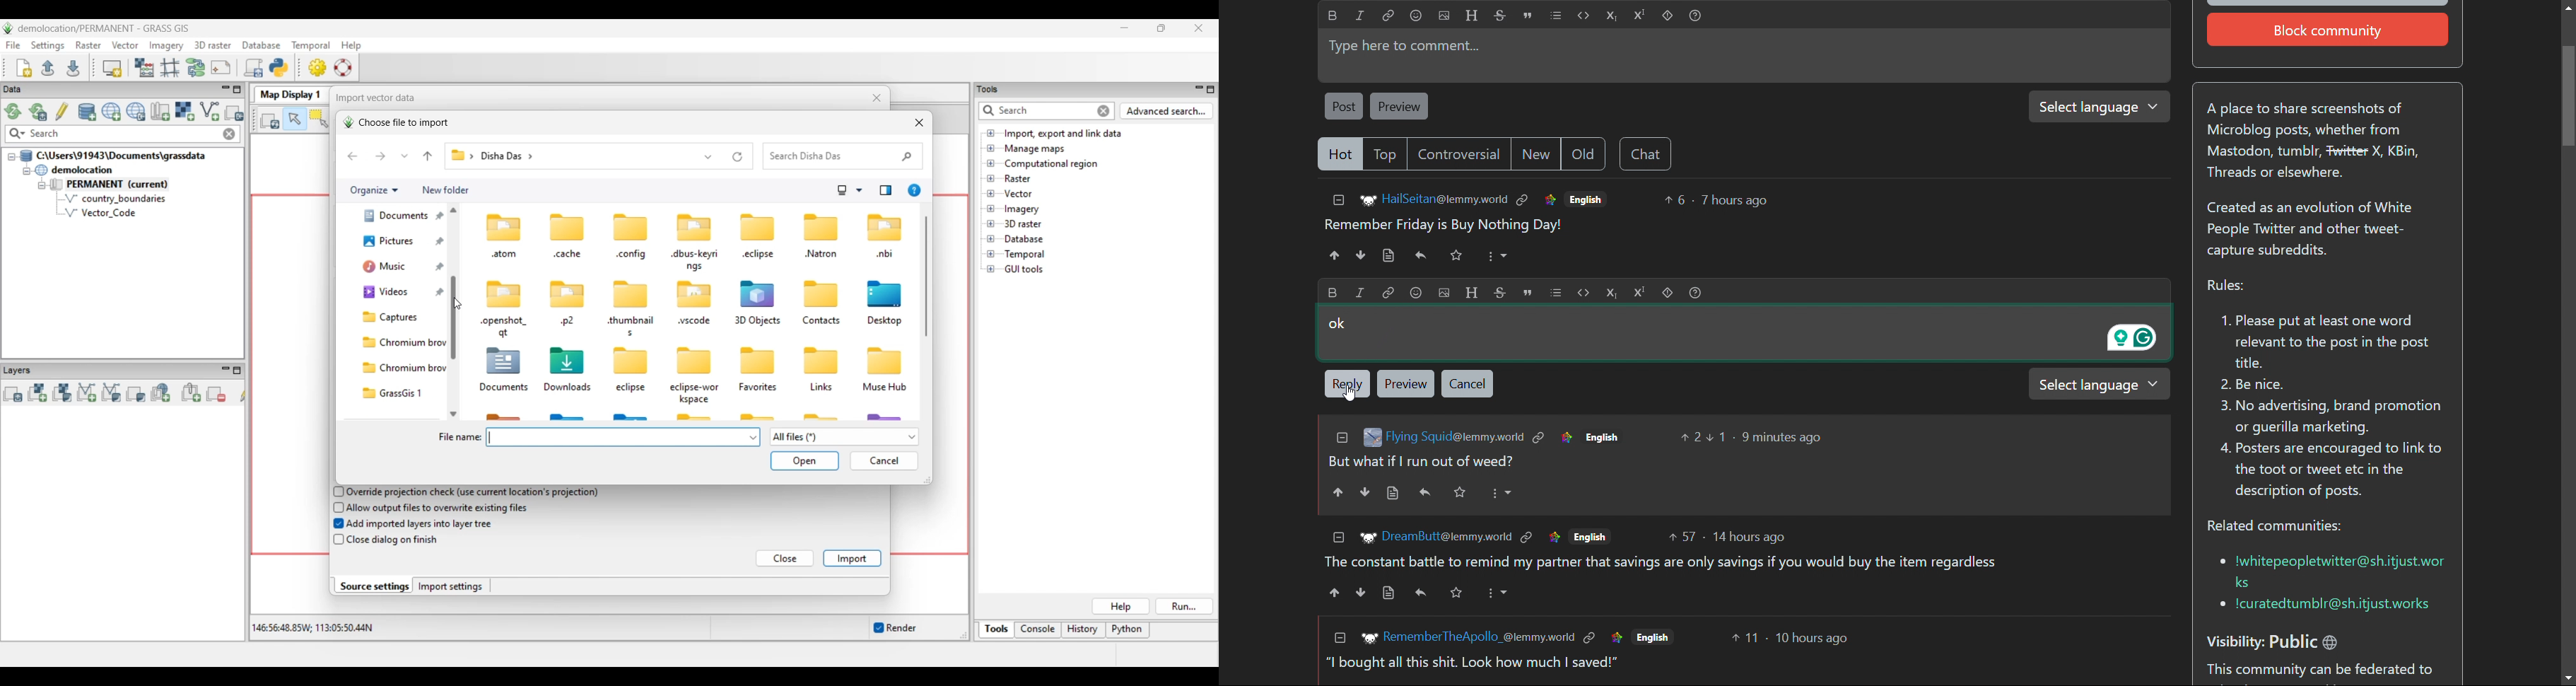  What do you see at coordinates (1476, 636) in the screenshot?
I see `username` at bounding box center [1476, 636].